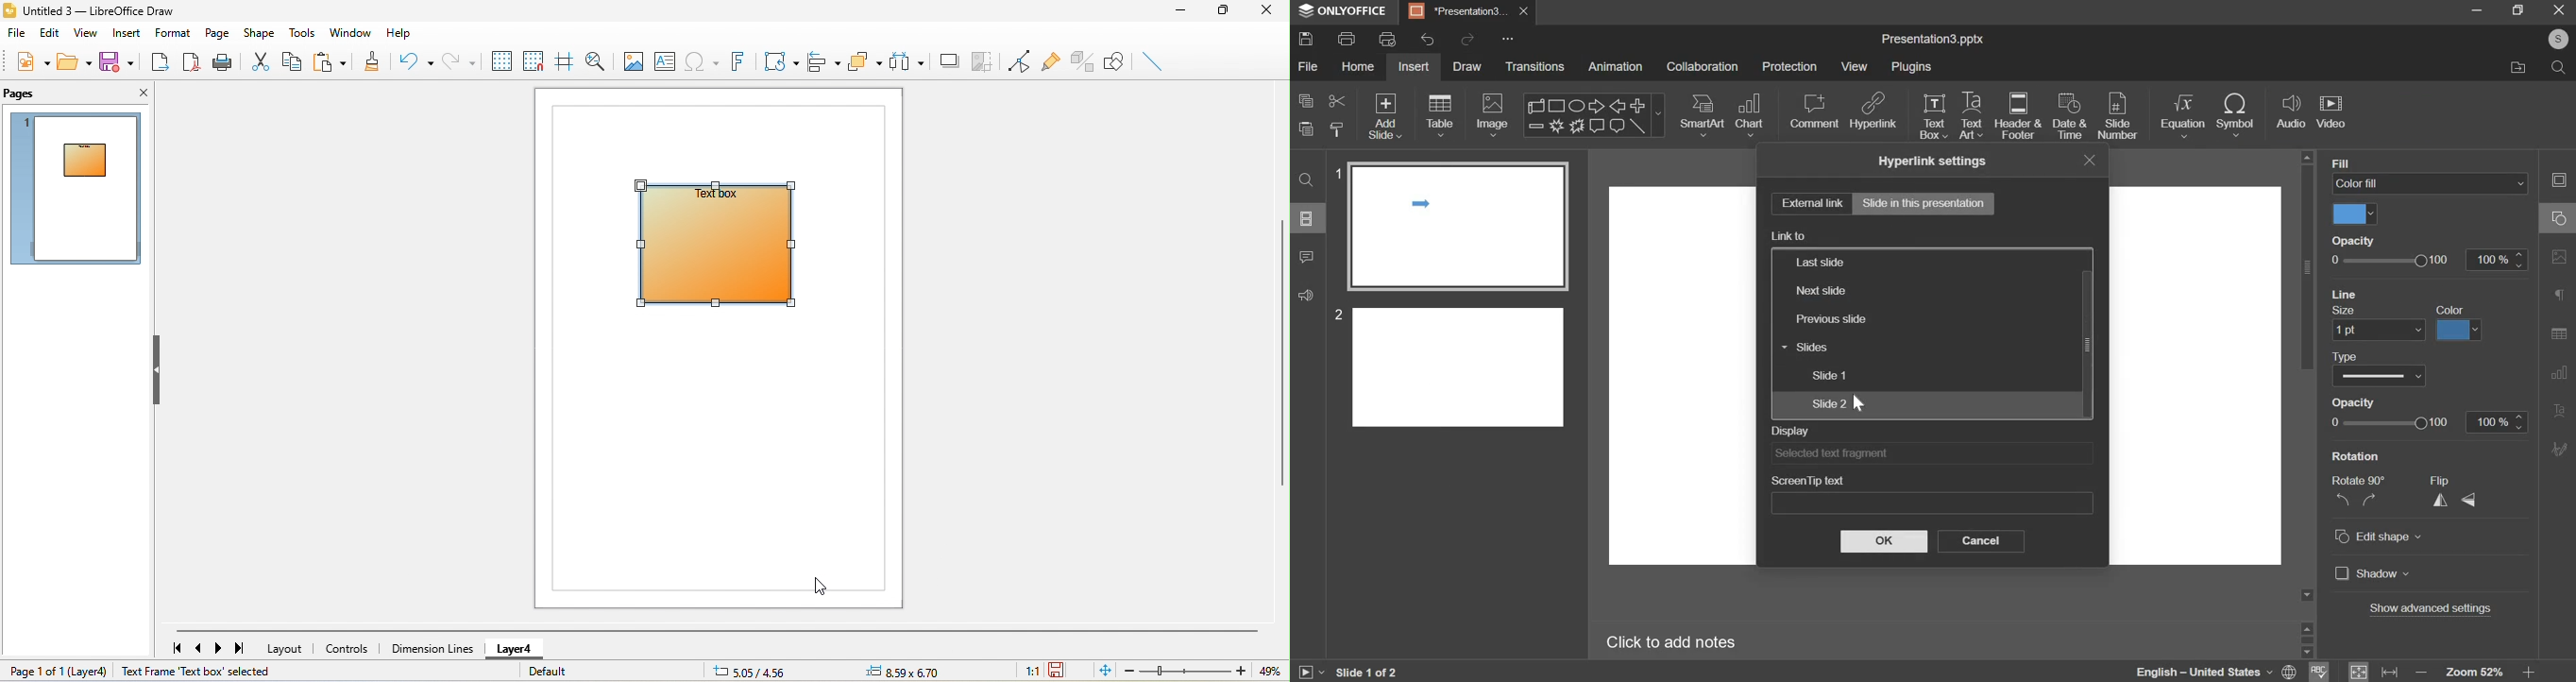 Image resolution: width=2576 pixels, height=700 pixels. Describe the element at coordinates (2342, 499) in the screenshot. I see `rotate anti-clockwise` at that location.